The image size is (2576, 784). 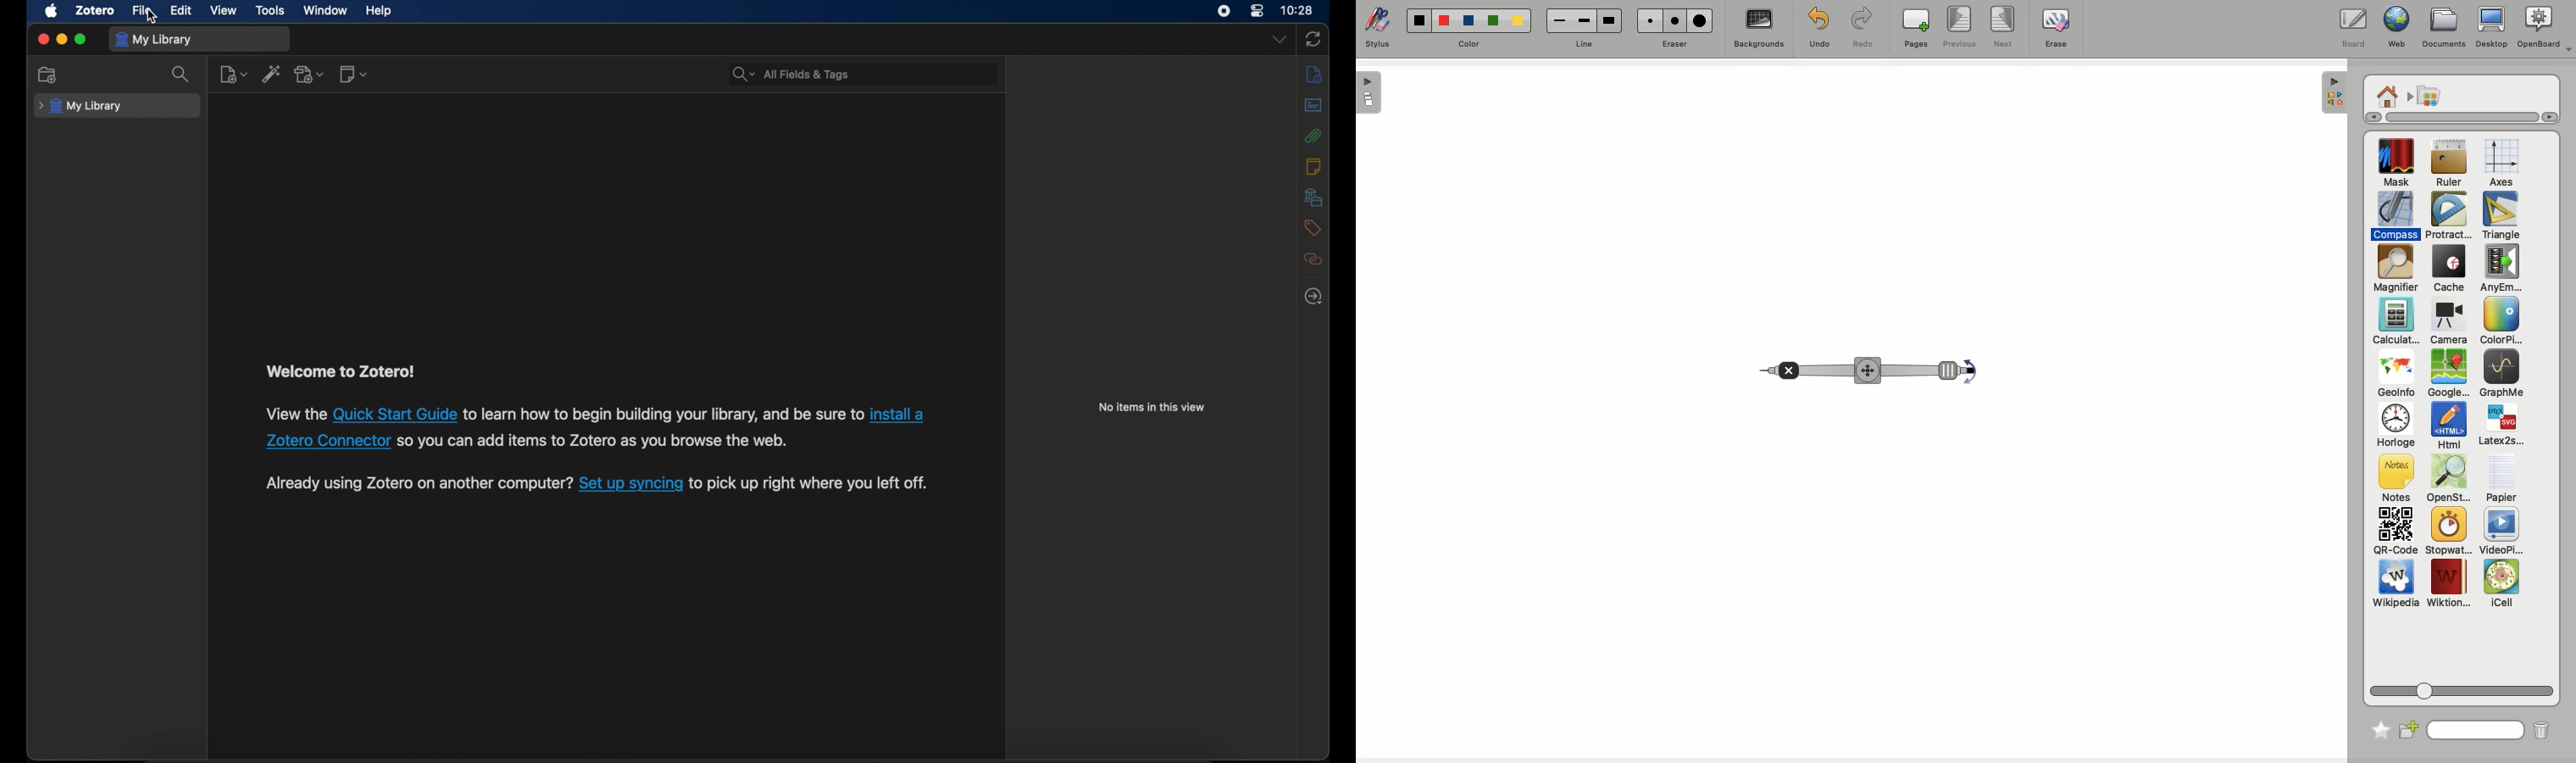 I want to click on no items in this view, so click(x=1152, y=407).